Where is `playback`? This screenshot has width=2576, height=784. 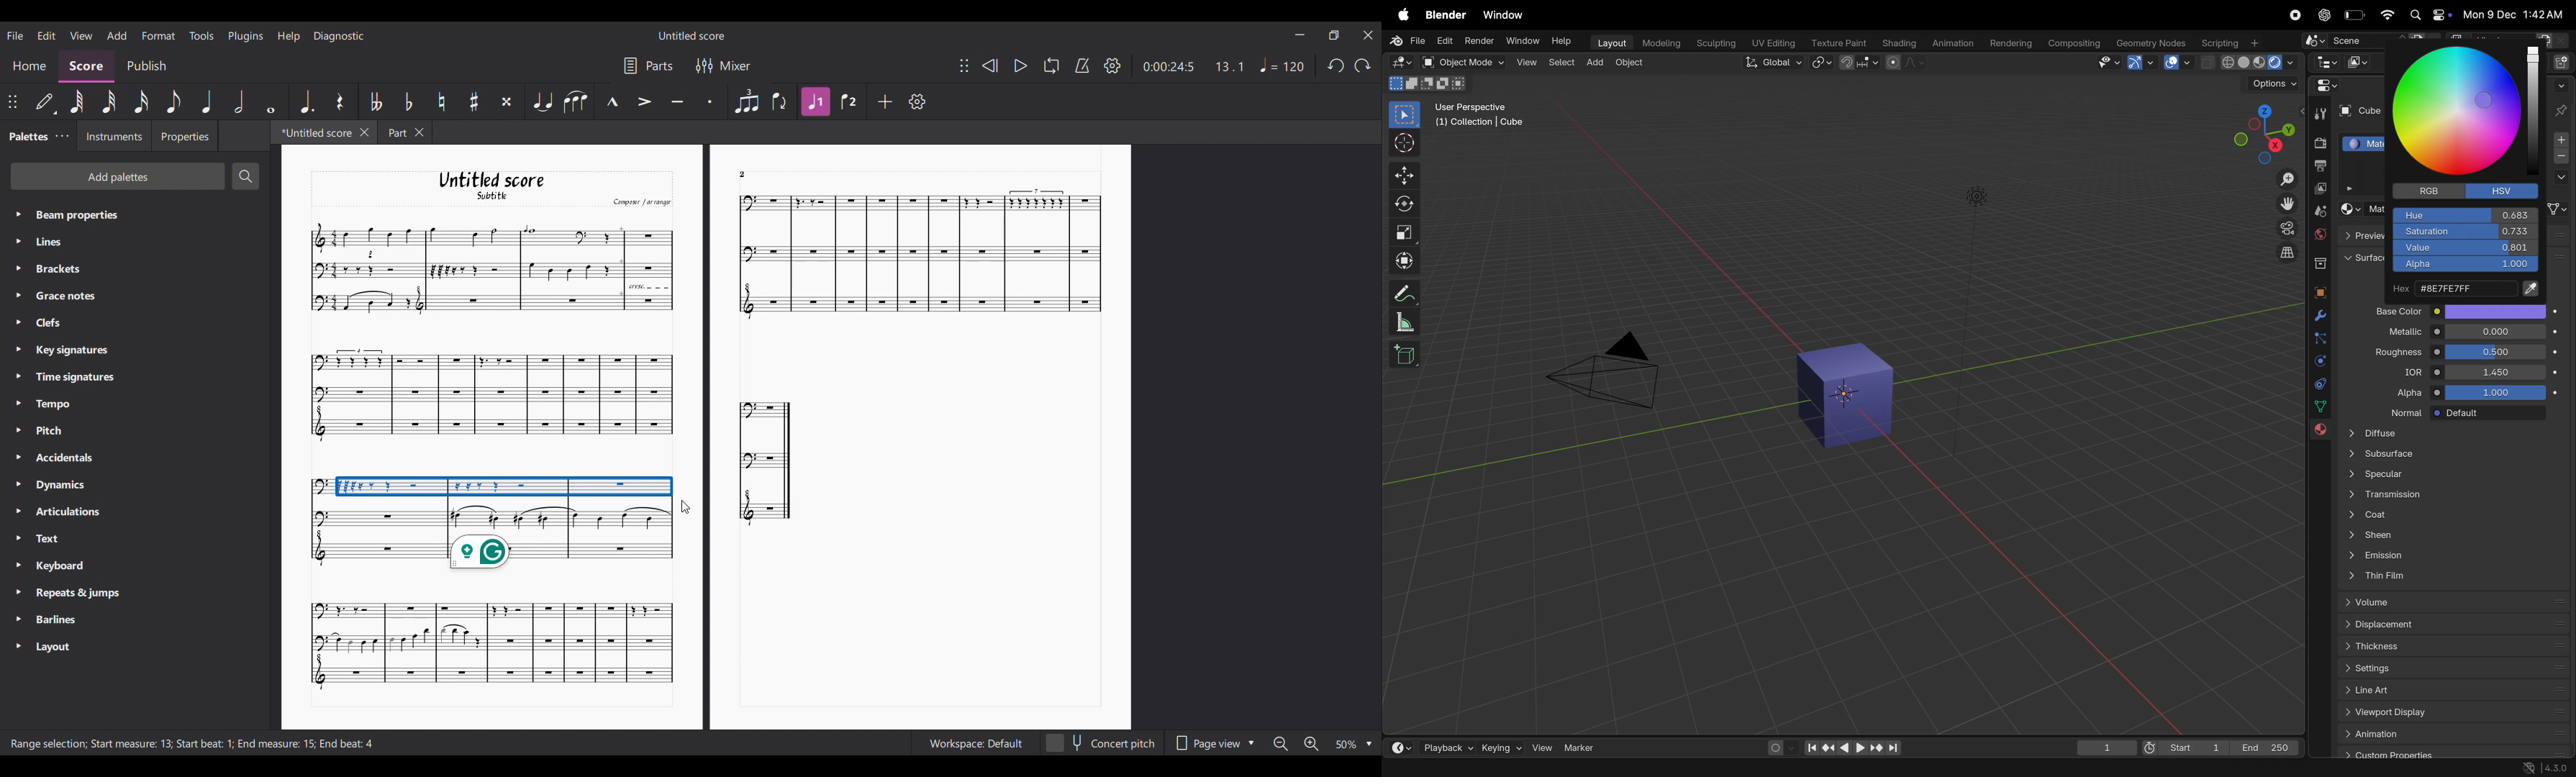 playback is located at coordinates (1436, 745).